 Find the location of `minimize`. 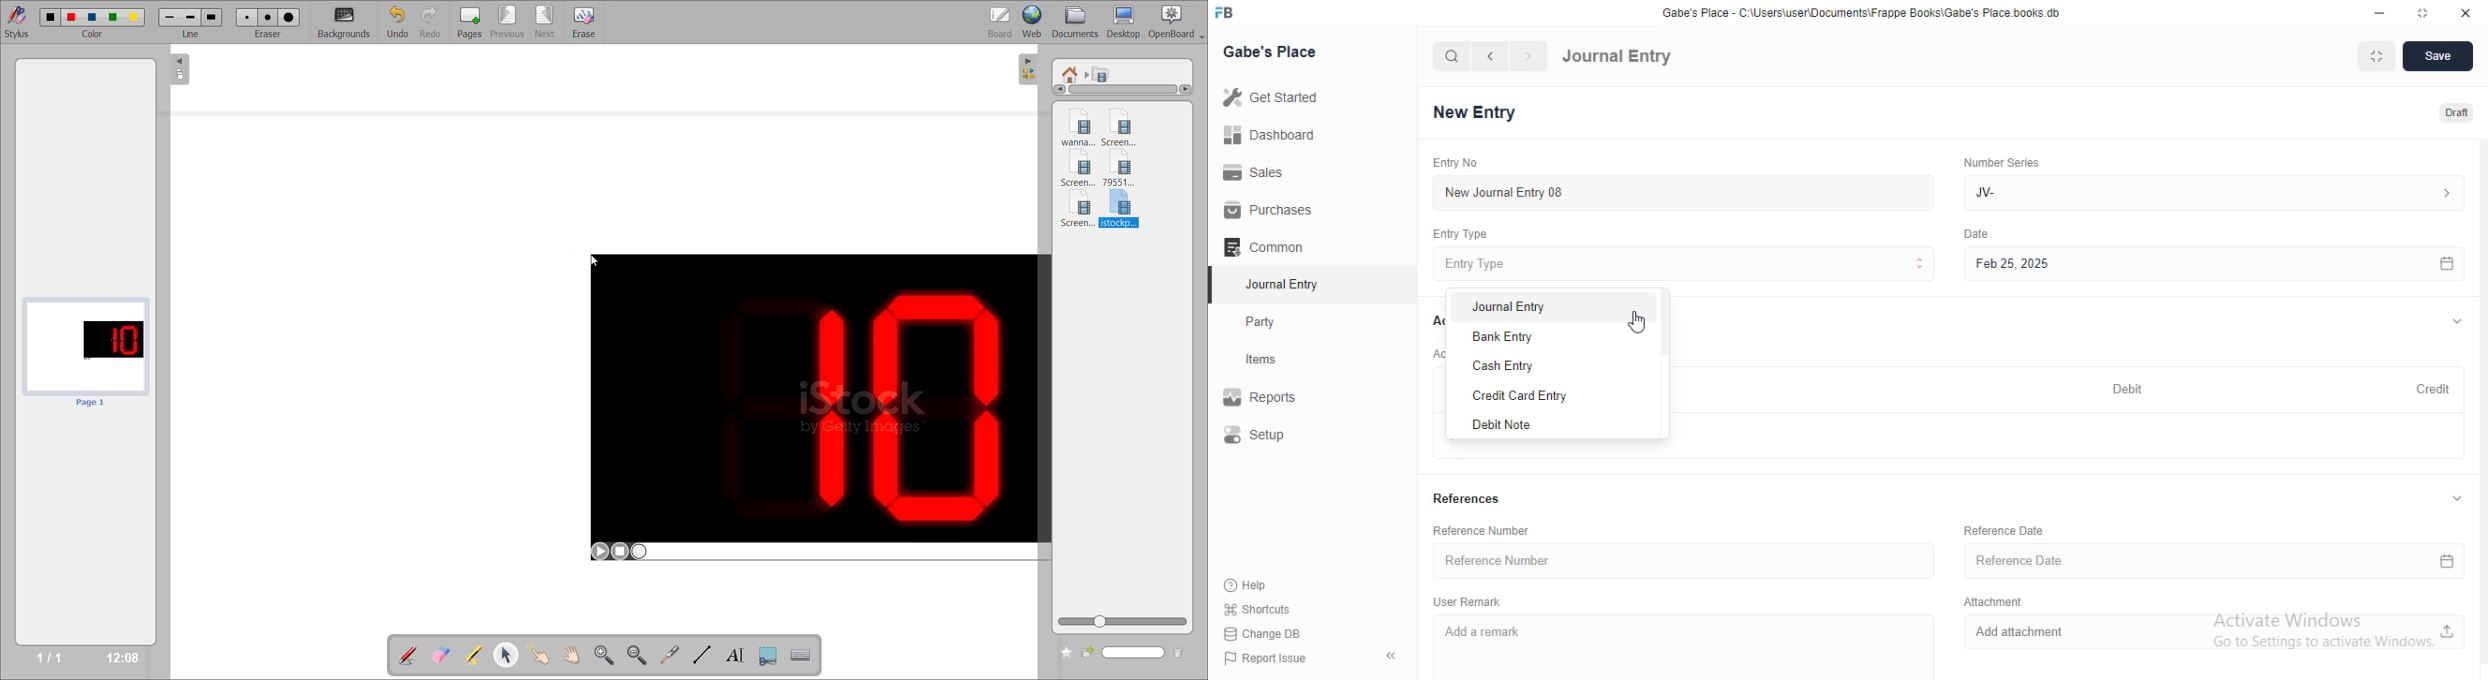

minimize is located at coordinates (2382, 11).